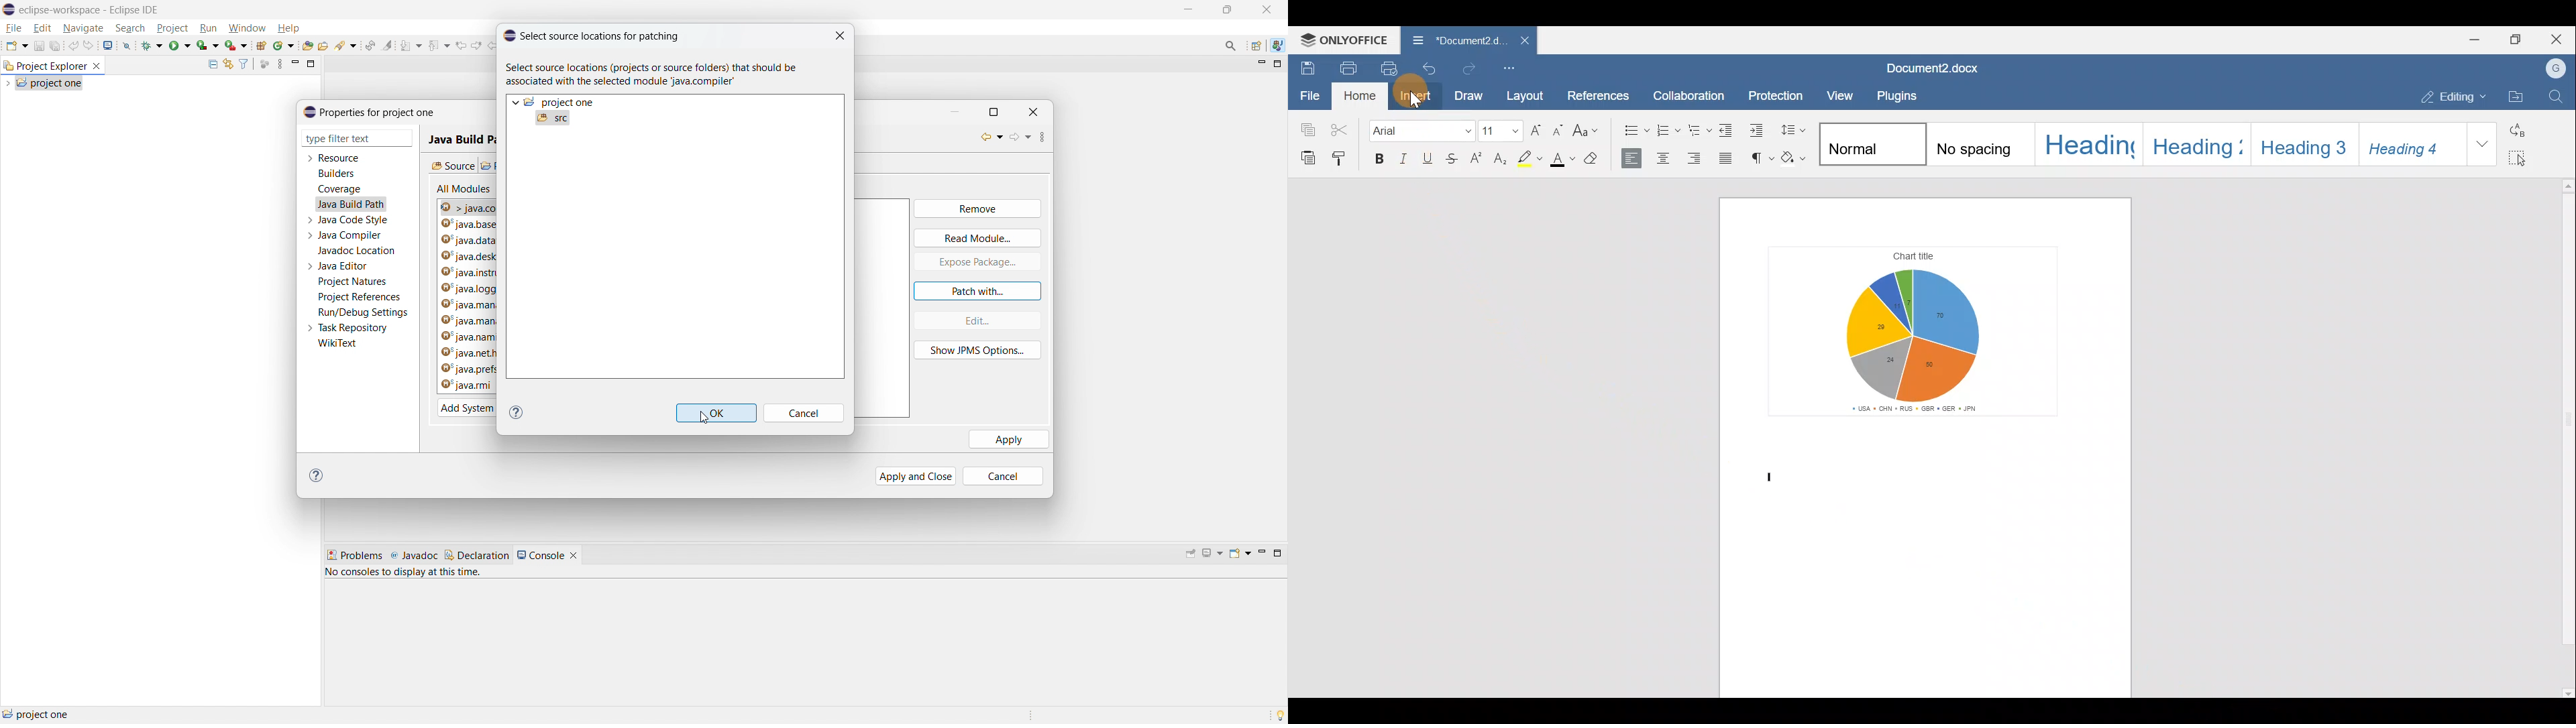  I want to click on Decrease font size, so click(1560, 132).